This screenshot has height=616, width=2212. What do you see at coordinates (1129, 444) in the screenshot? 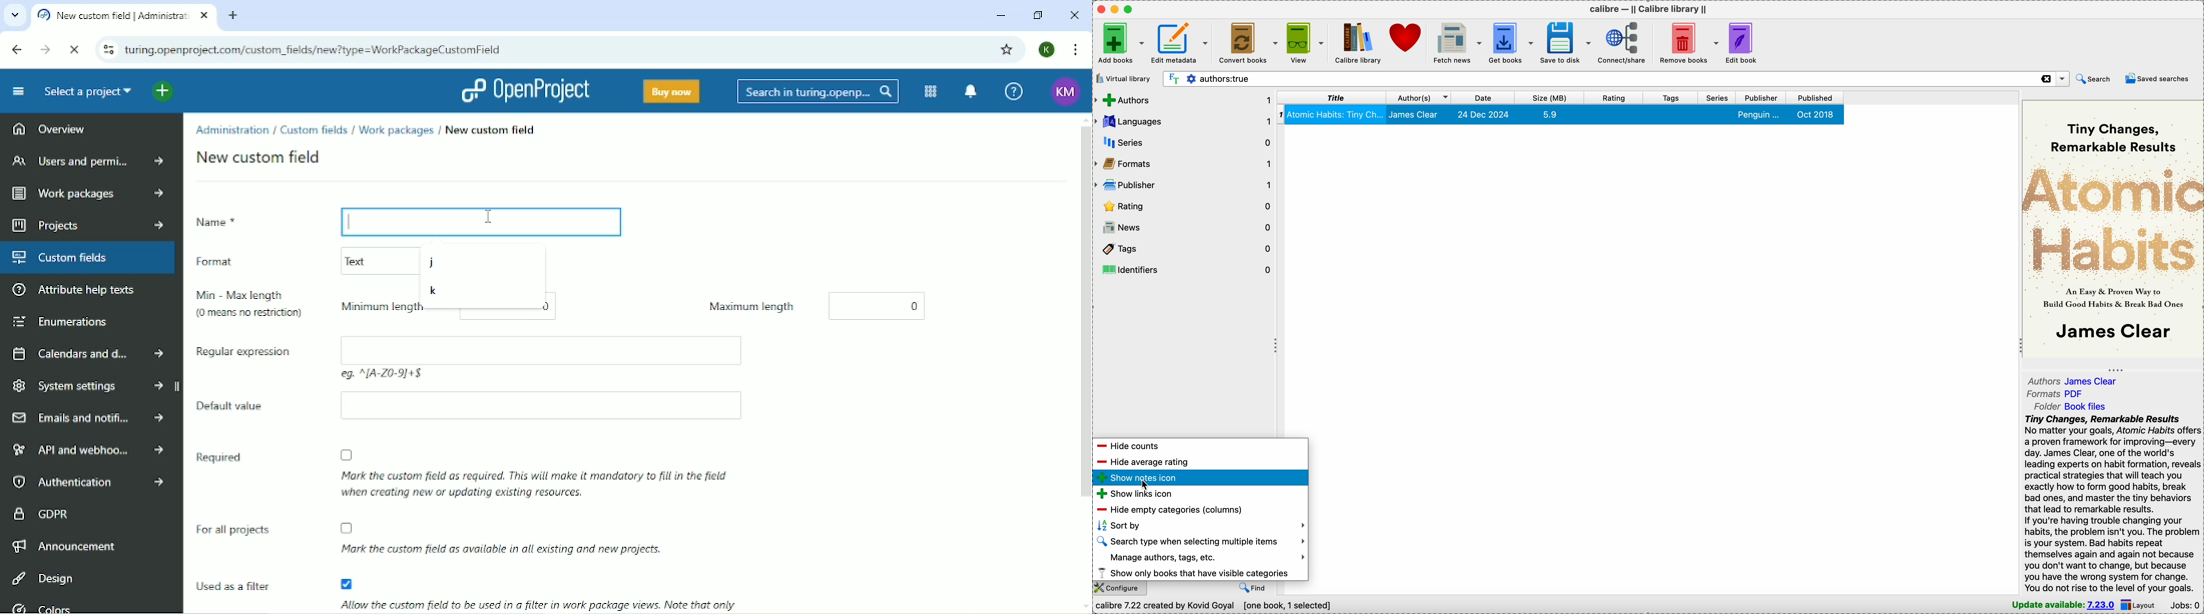
I see `hide counts` at bounding box center [1129, 444].